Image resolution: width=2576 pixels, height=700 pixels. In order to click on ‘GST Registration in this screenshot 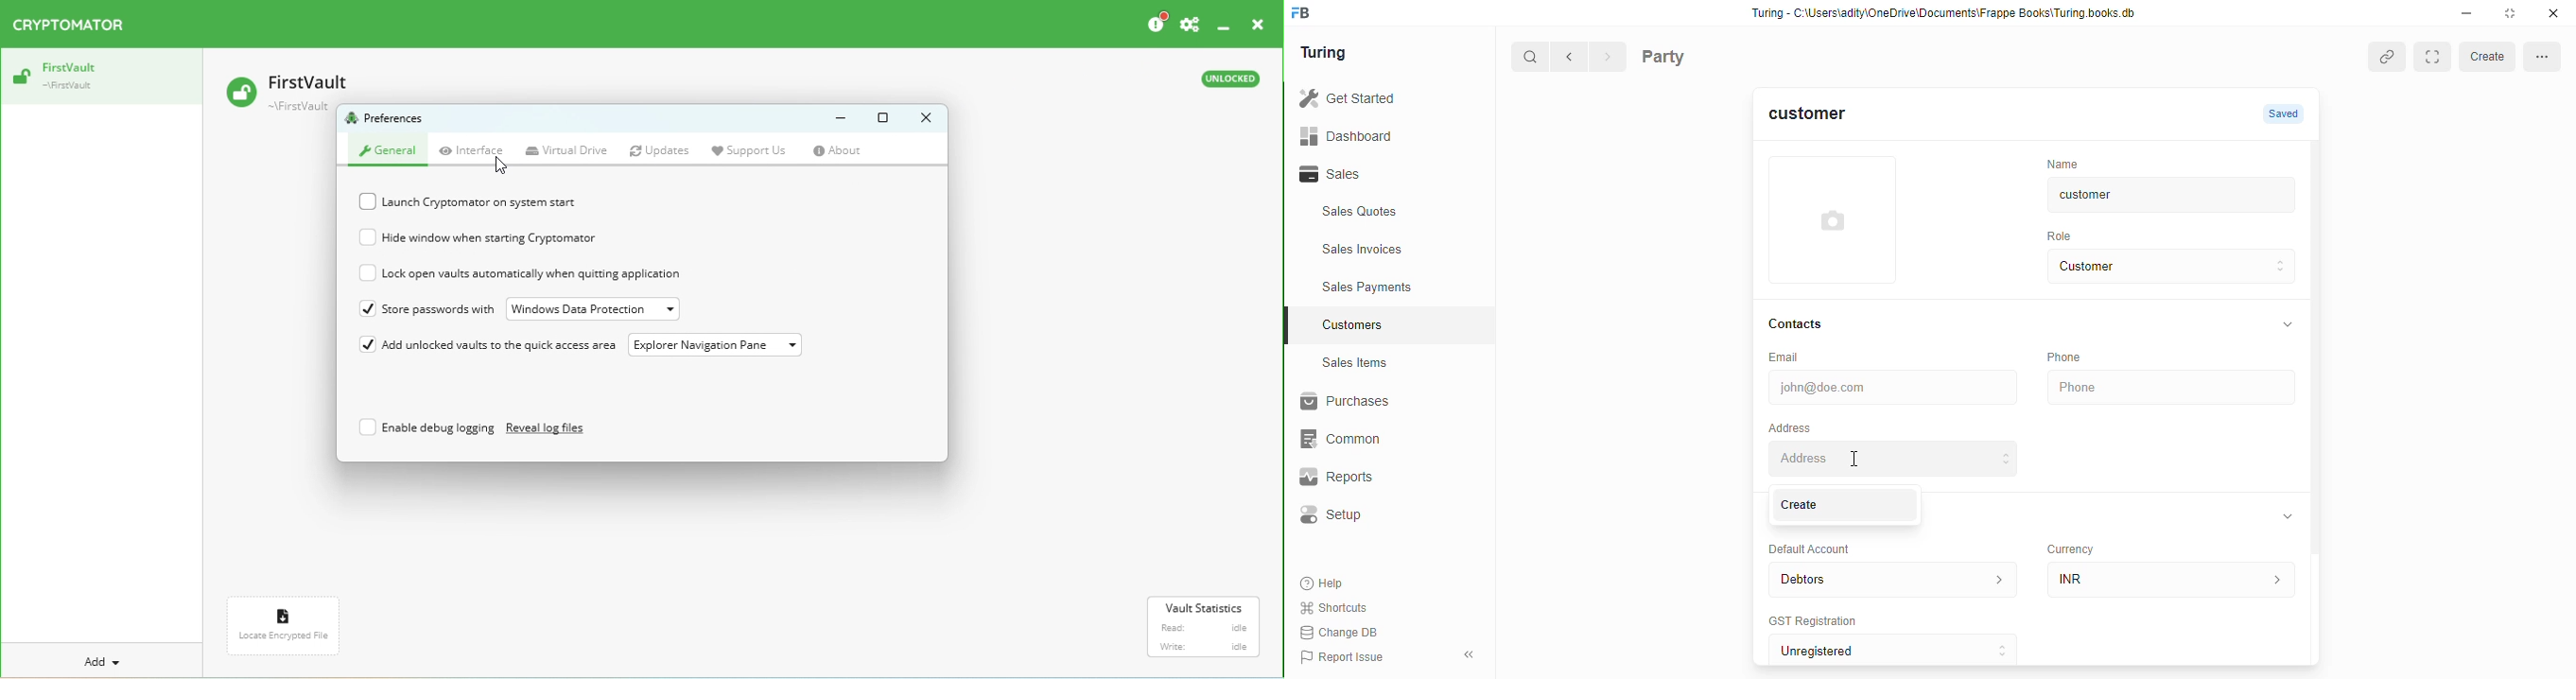, I will do `click(1811, 620)`.